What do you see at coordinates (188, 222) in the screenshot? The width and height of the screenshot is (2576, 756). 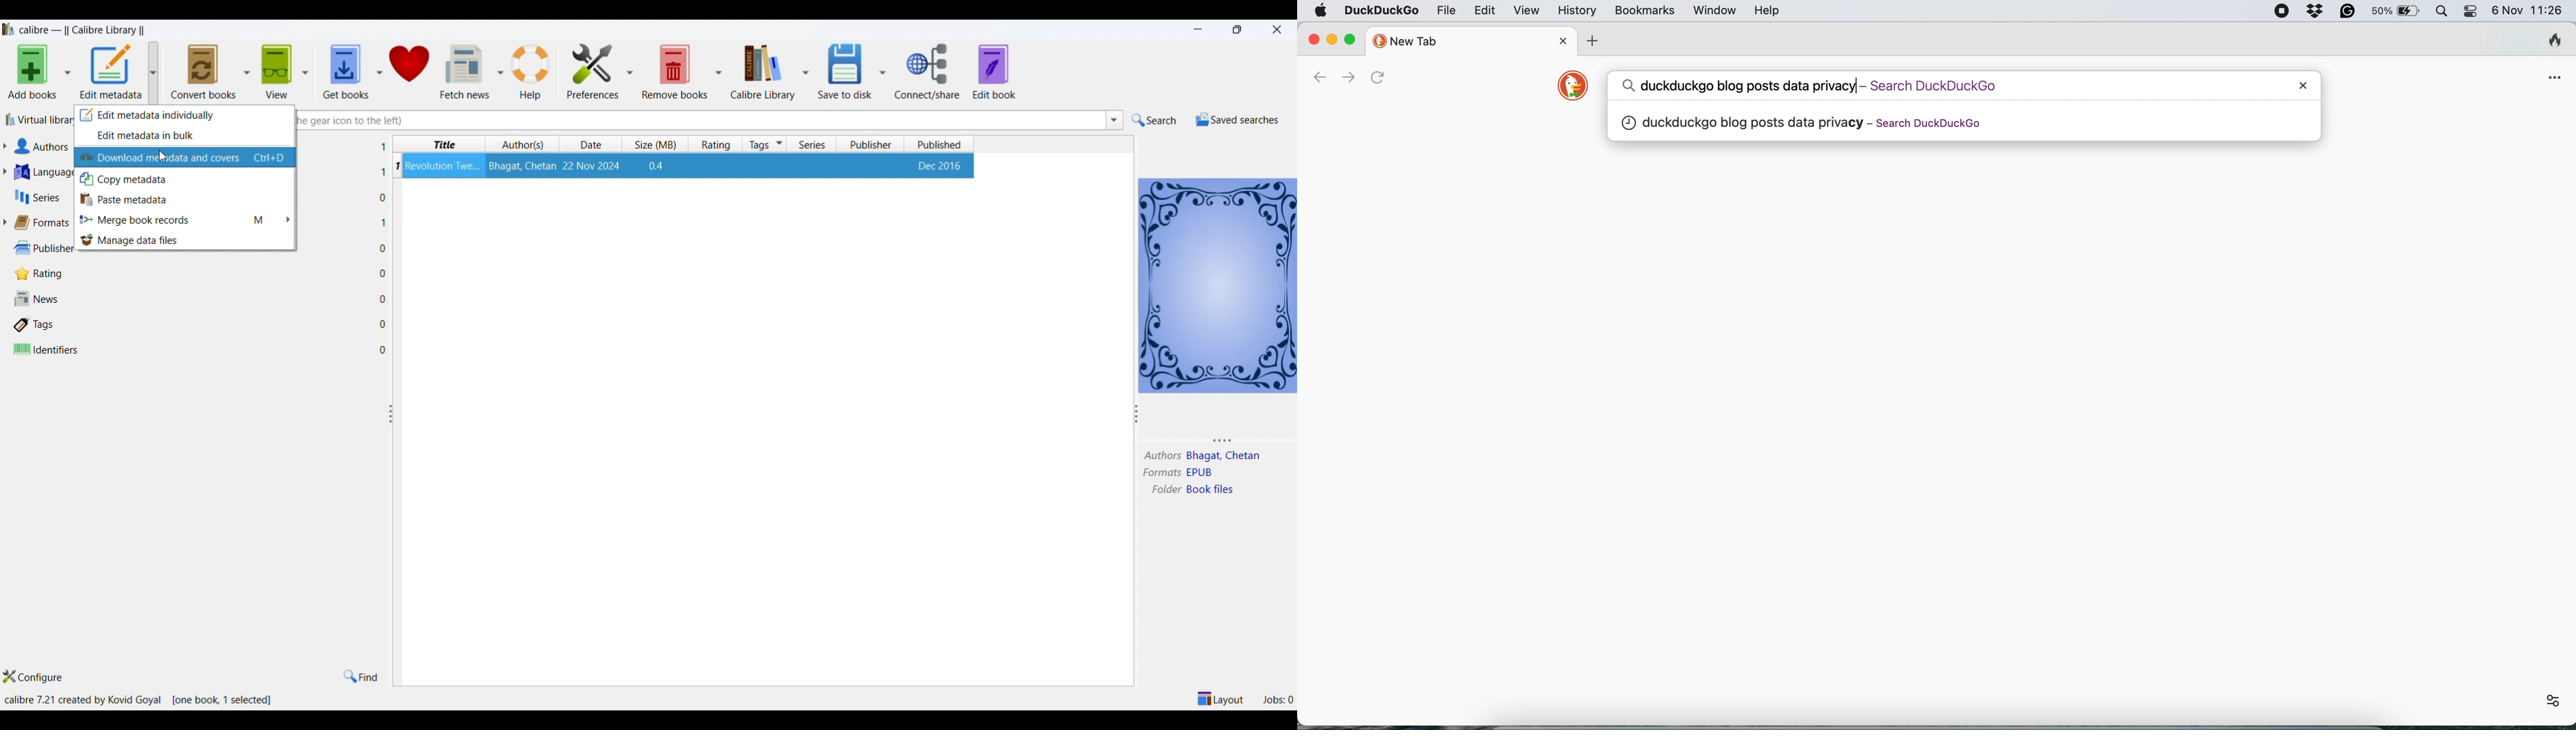 I see `merge book records` at bounding box center [188, 222].